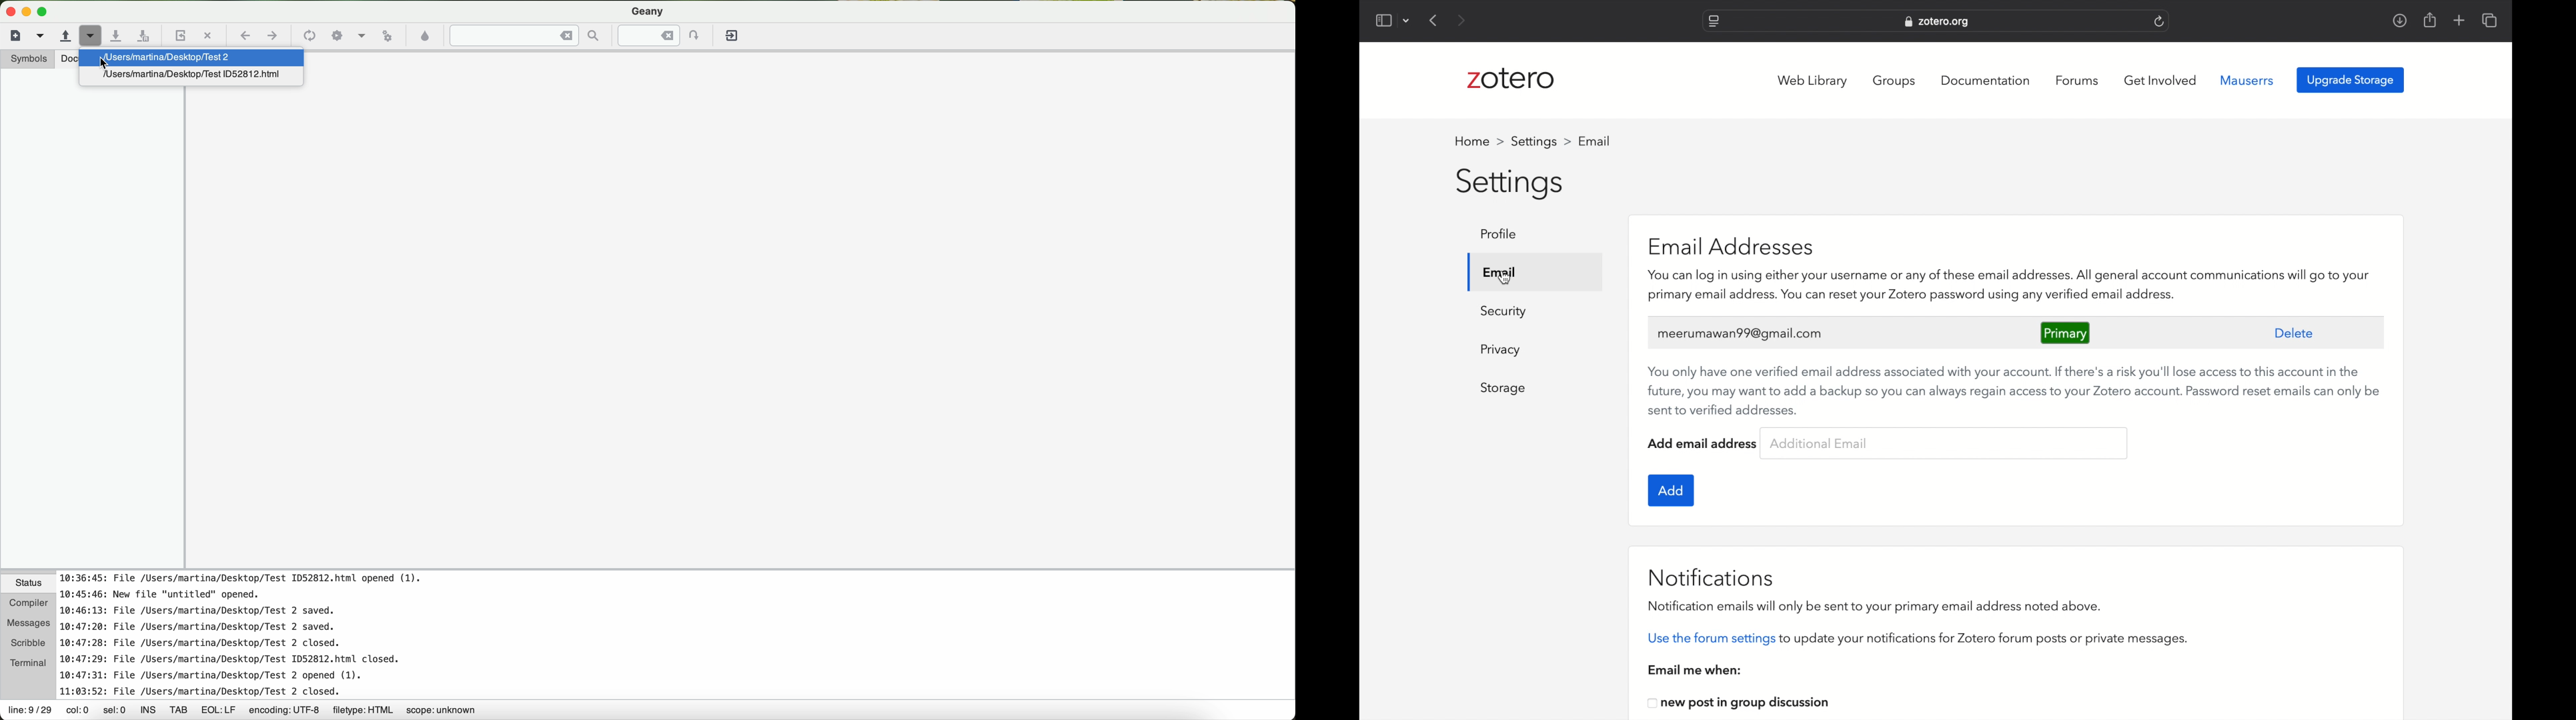 Image resolution: width=2576 pixels, height=728 pixels. Describe the element at coordinates (2431, 21) in the screenshot. I see `share` at that location.